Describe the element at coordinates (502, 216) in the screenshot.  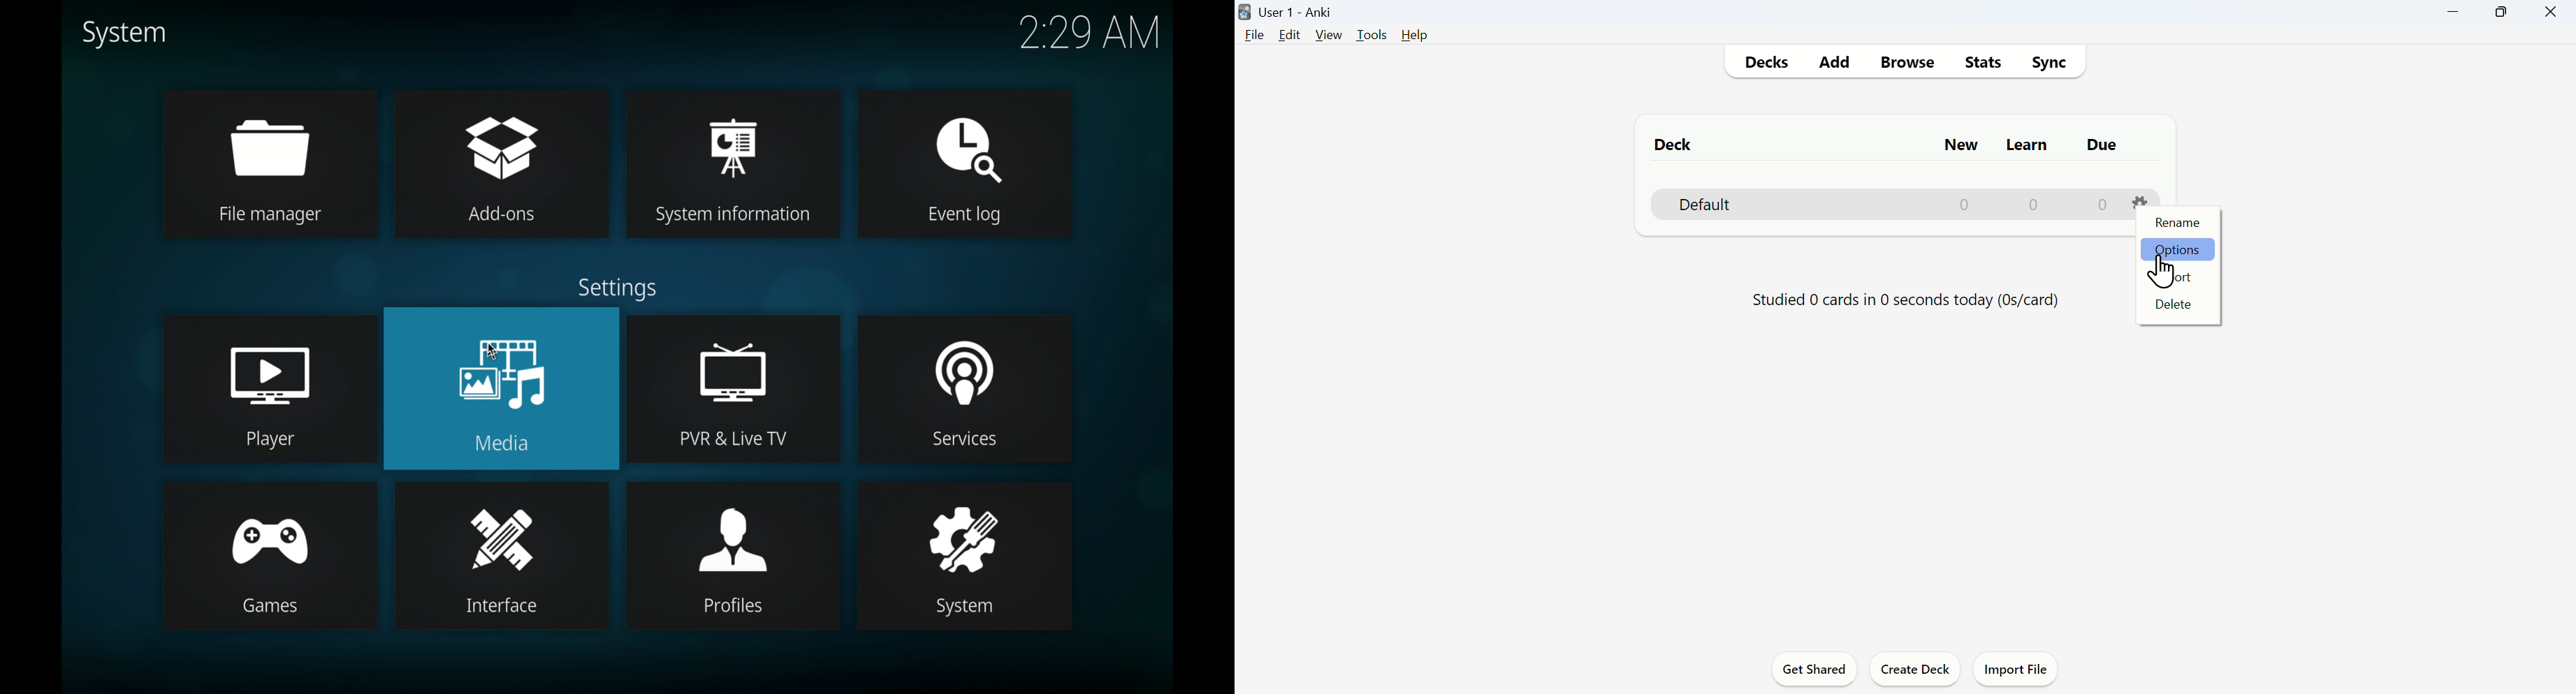
I see `Add-ons` at that location.